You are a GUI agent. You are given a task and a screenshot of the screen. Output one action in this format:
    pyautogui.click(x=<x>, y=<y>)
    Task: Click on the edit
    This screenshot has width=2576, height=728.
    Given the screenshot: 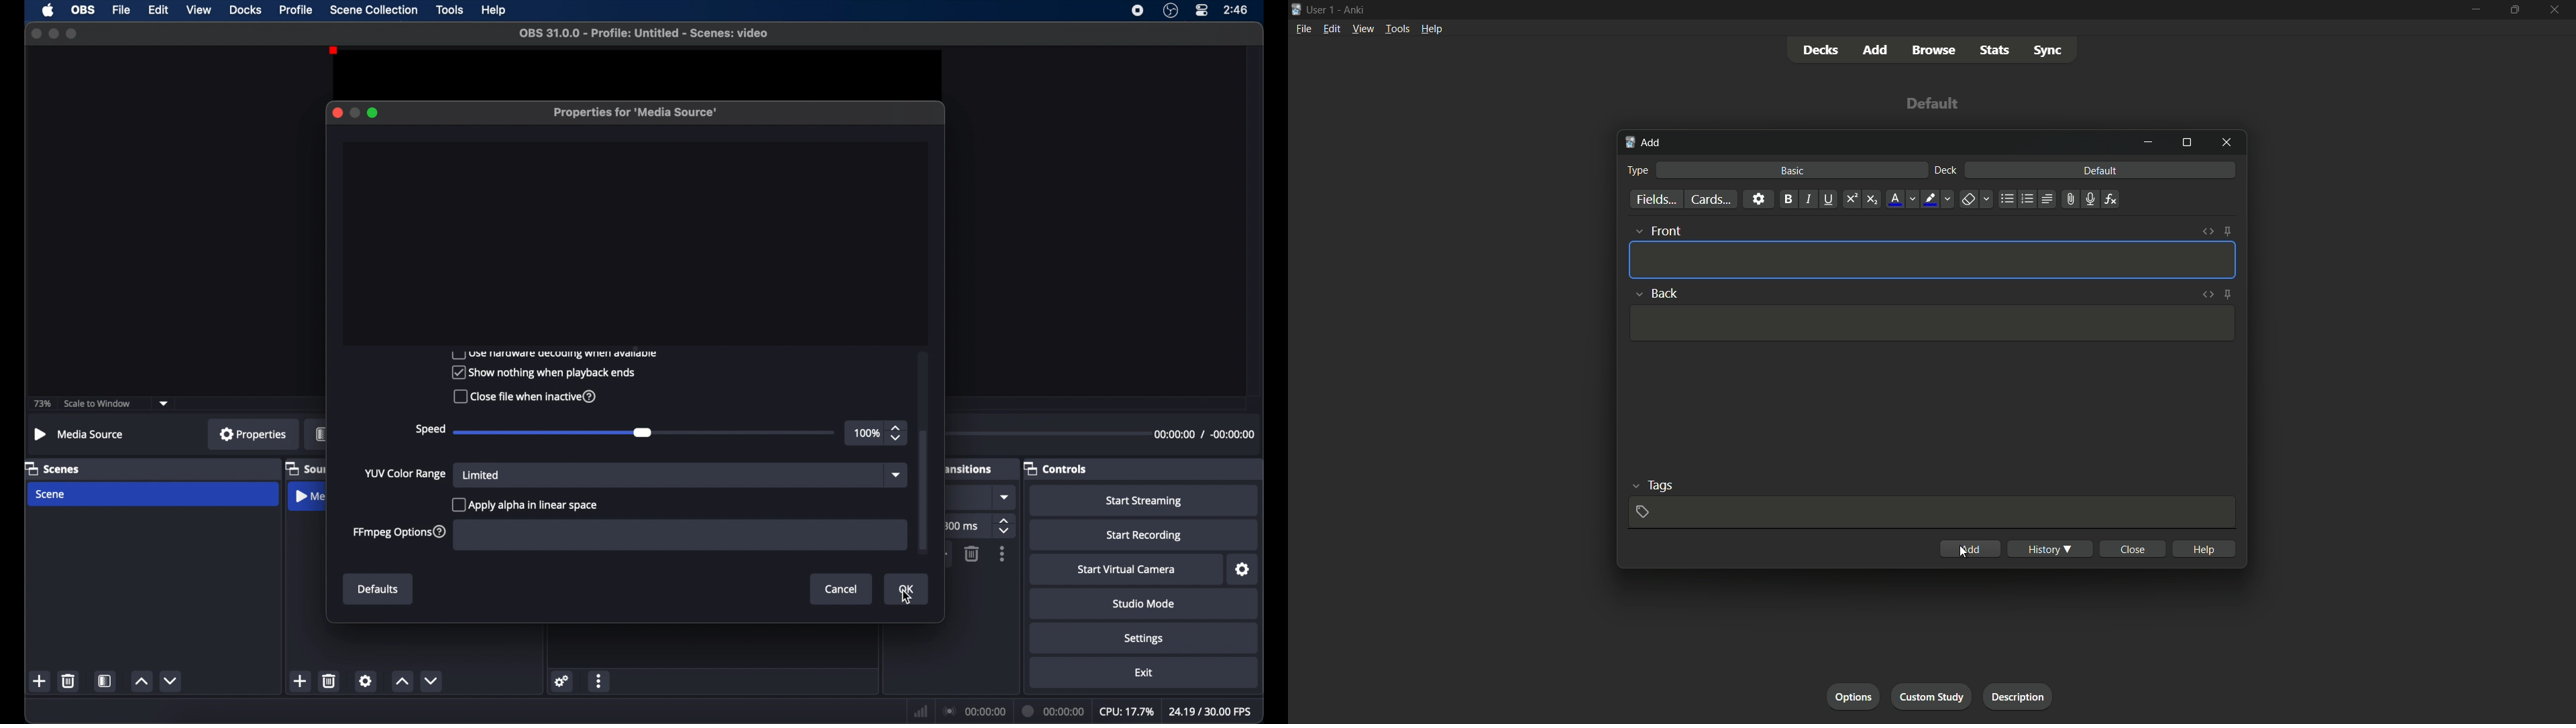 What is the action you would take?
    pyautogui.click(x=158, y=10)
    